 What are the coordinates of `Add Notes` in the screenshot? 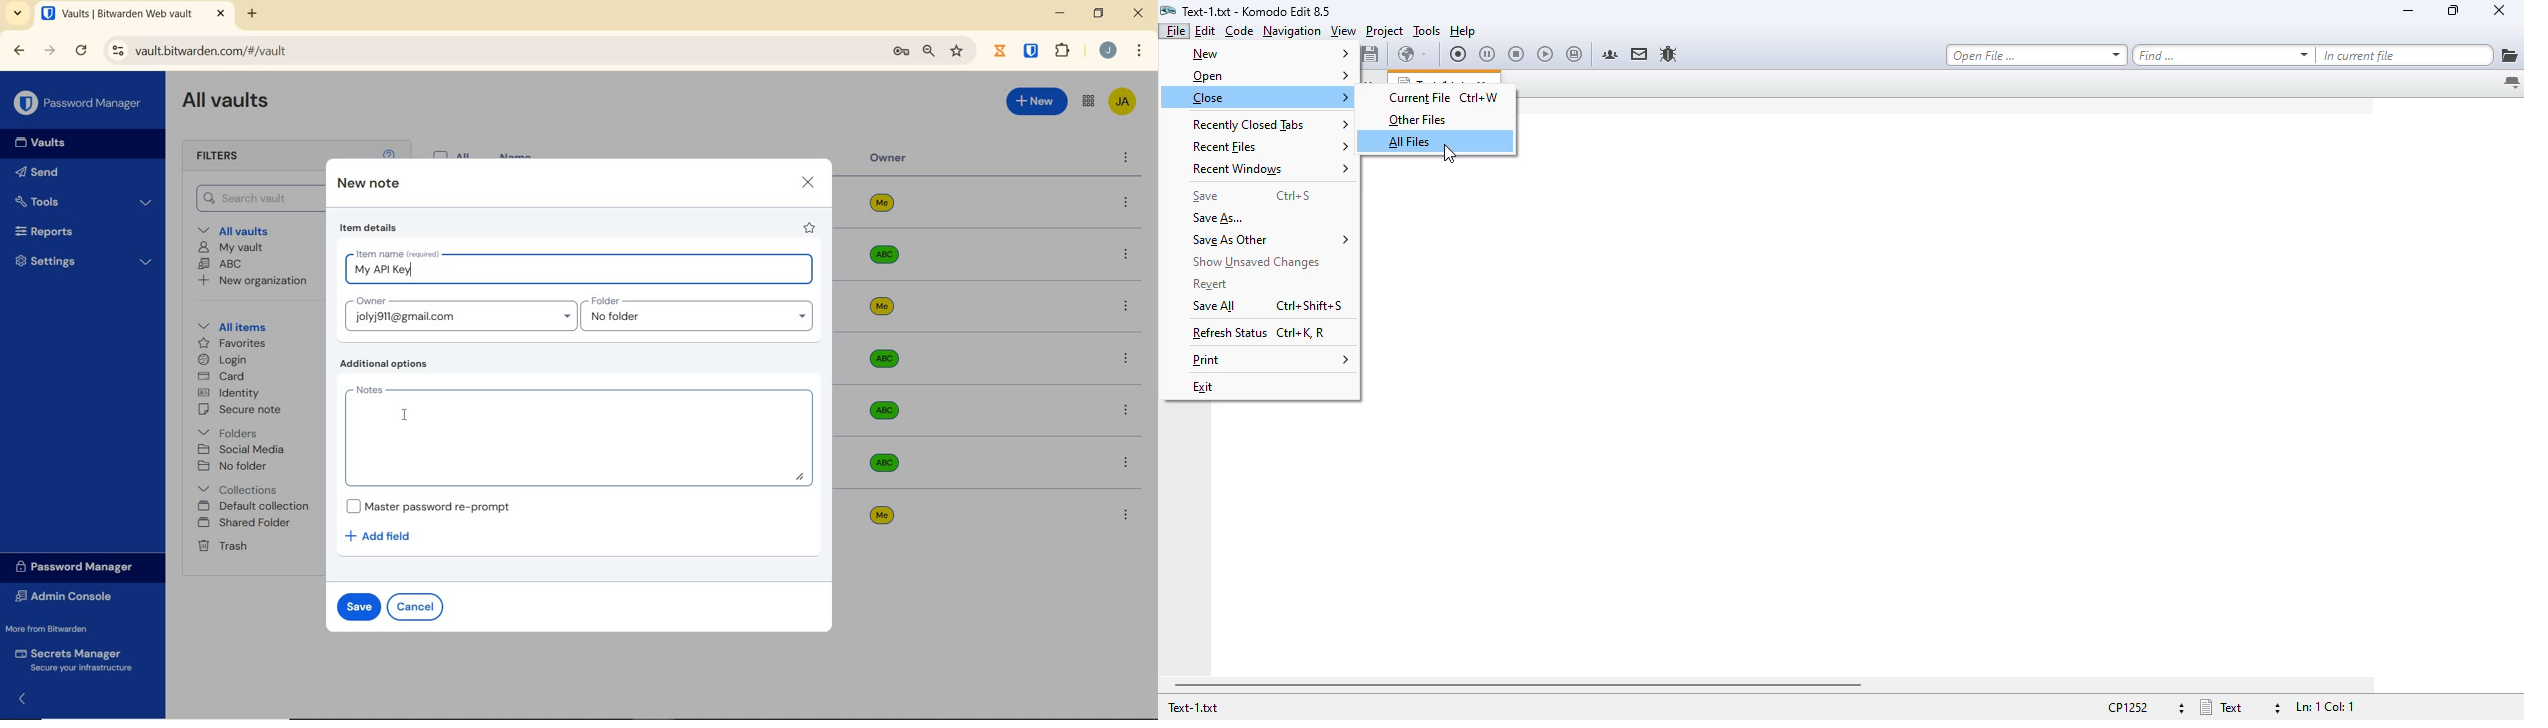 It's located at (581, 436).